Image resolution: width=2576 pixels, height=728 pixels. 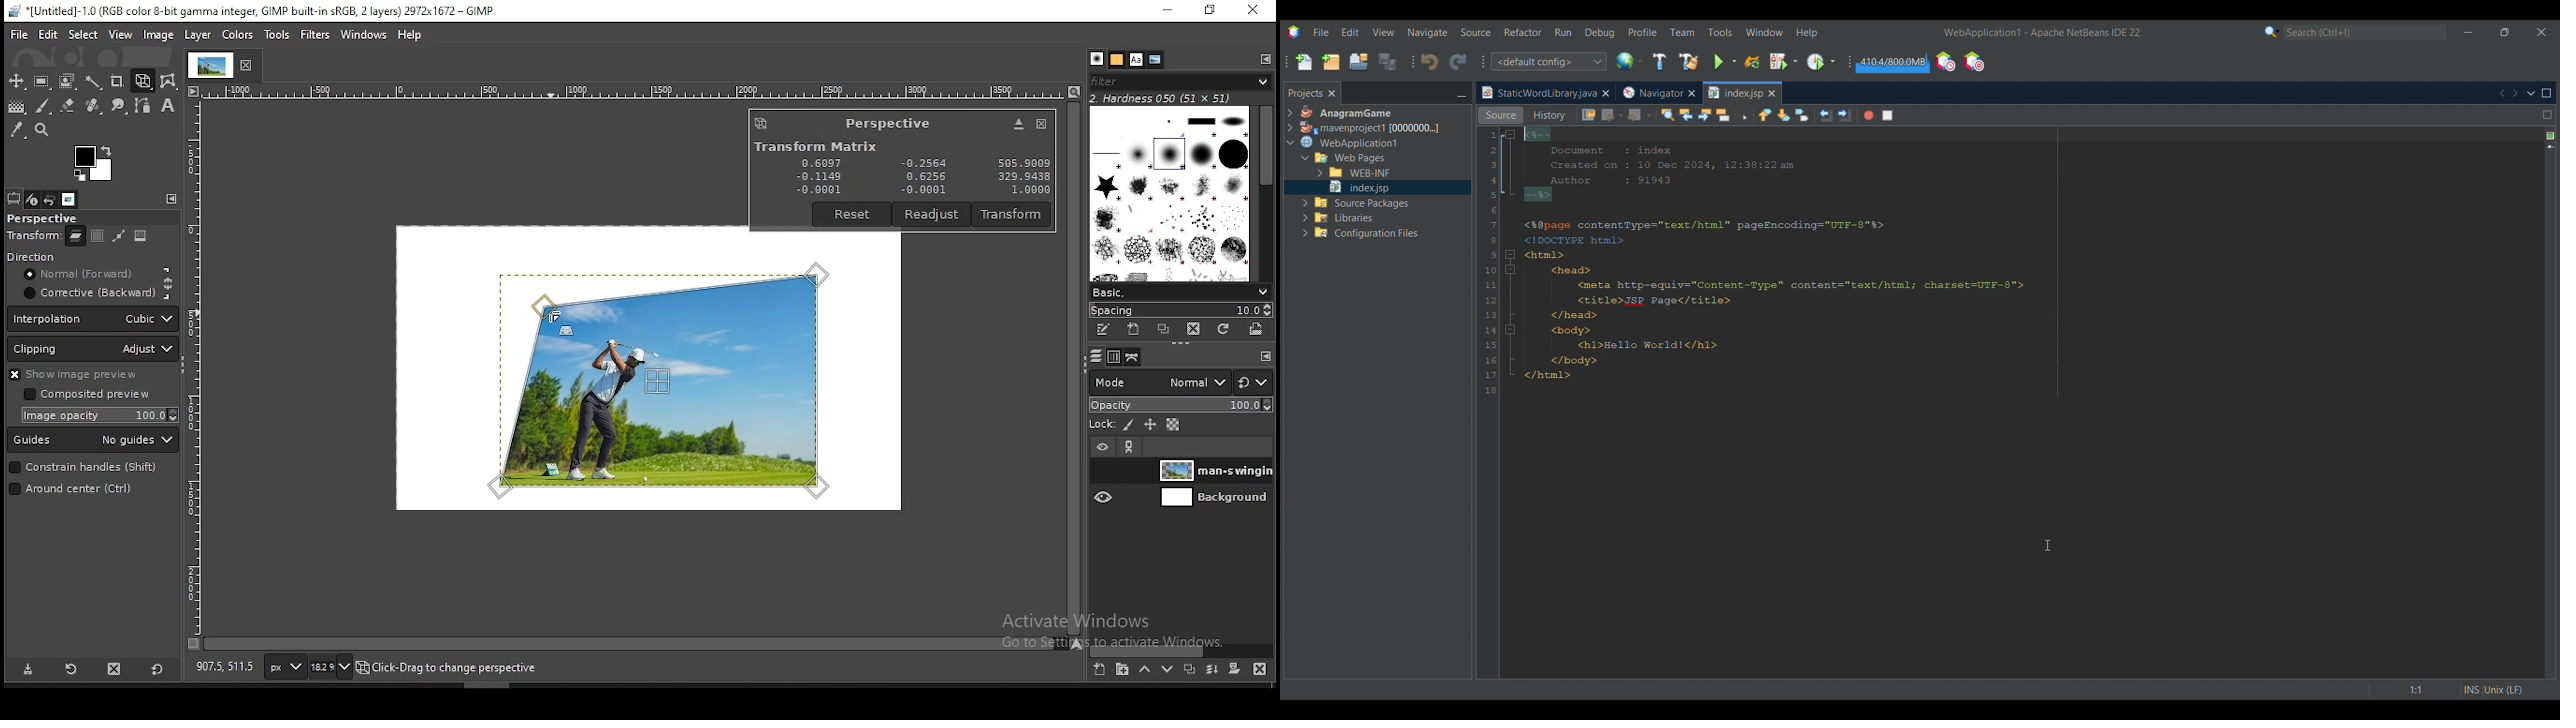 I want to click on tools, so click(x=277, y=32).